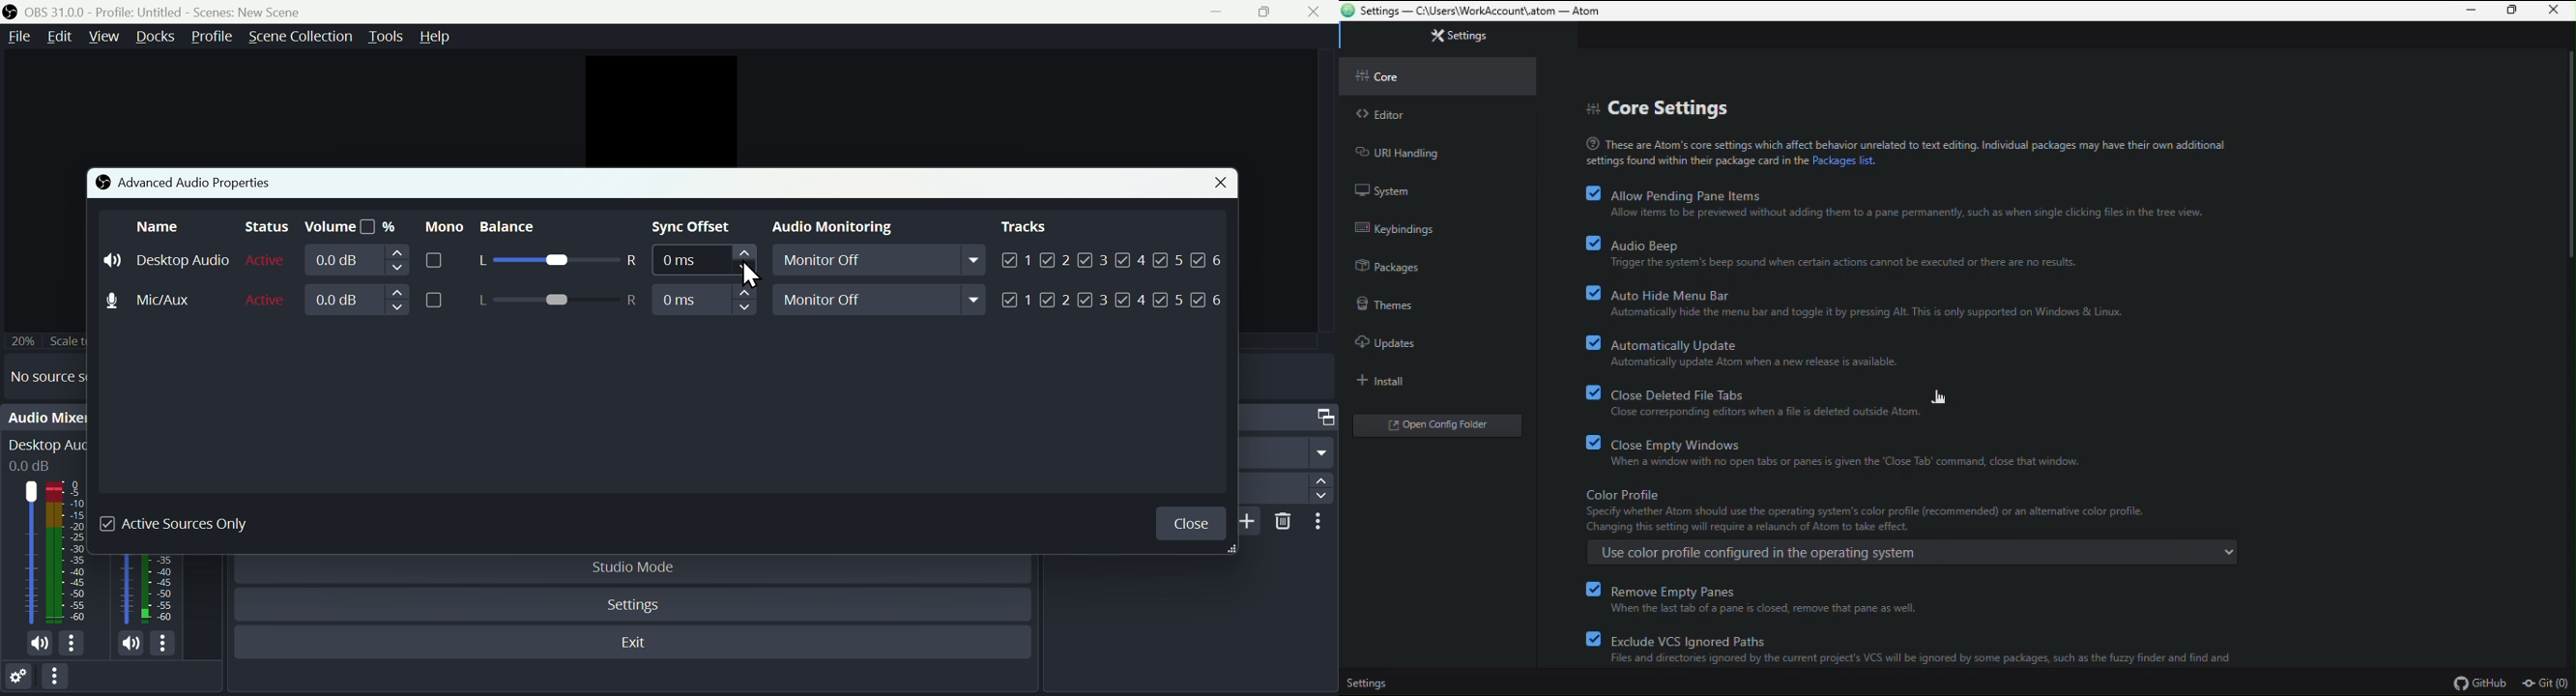 Image resolution: width=2576 pixels, height=700 pixels. What do you see at coordinates (1323, 522) in the screenshot?
I see `More options` at bounding box center [1323, 522].